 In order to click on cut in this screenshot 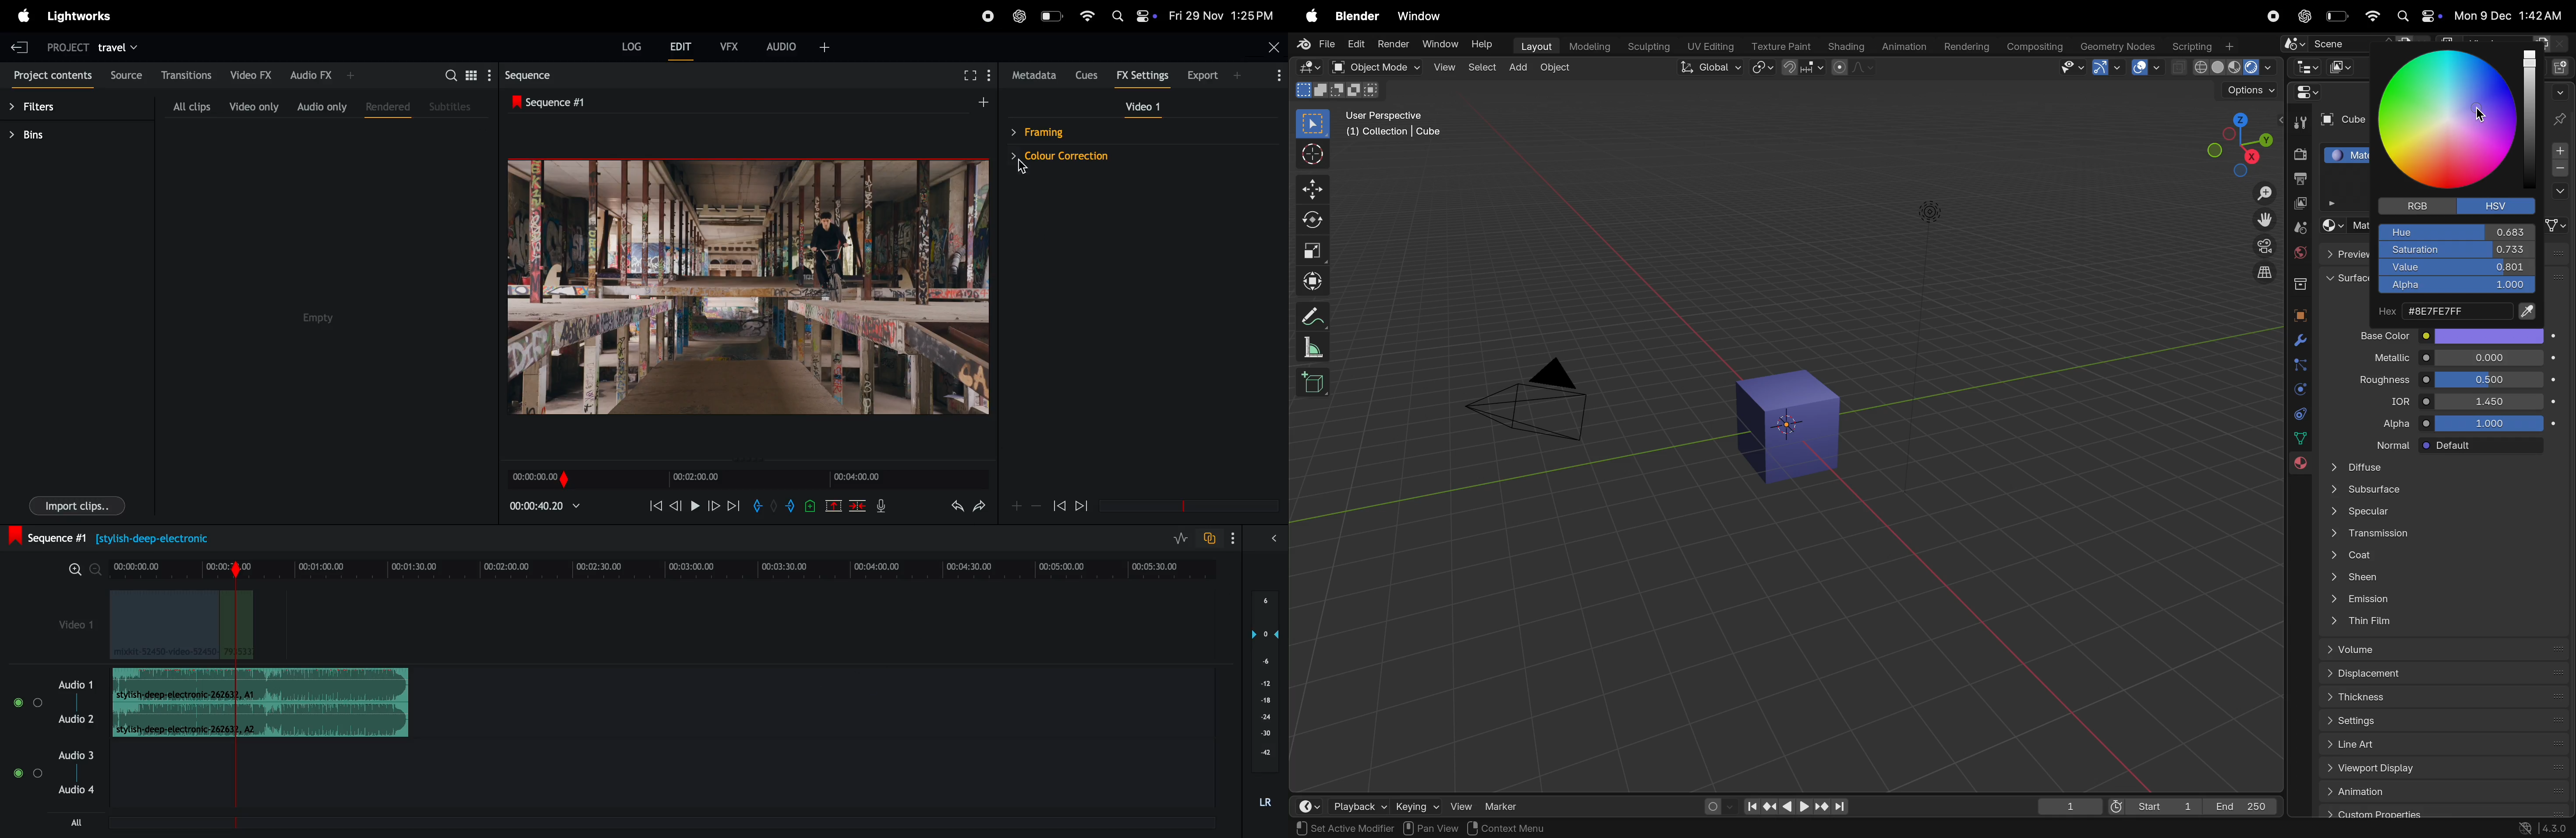, I will do `click(833, 507)`.